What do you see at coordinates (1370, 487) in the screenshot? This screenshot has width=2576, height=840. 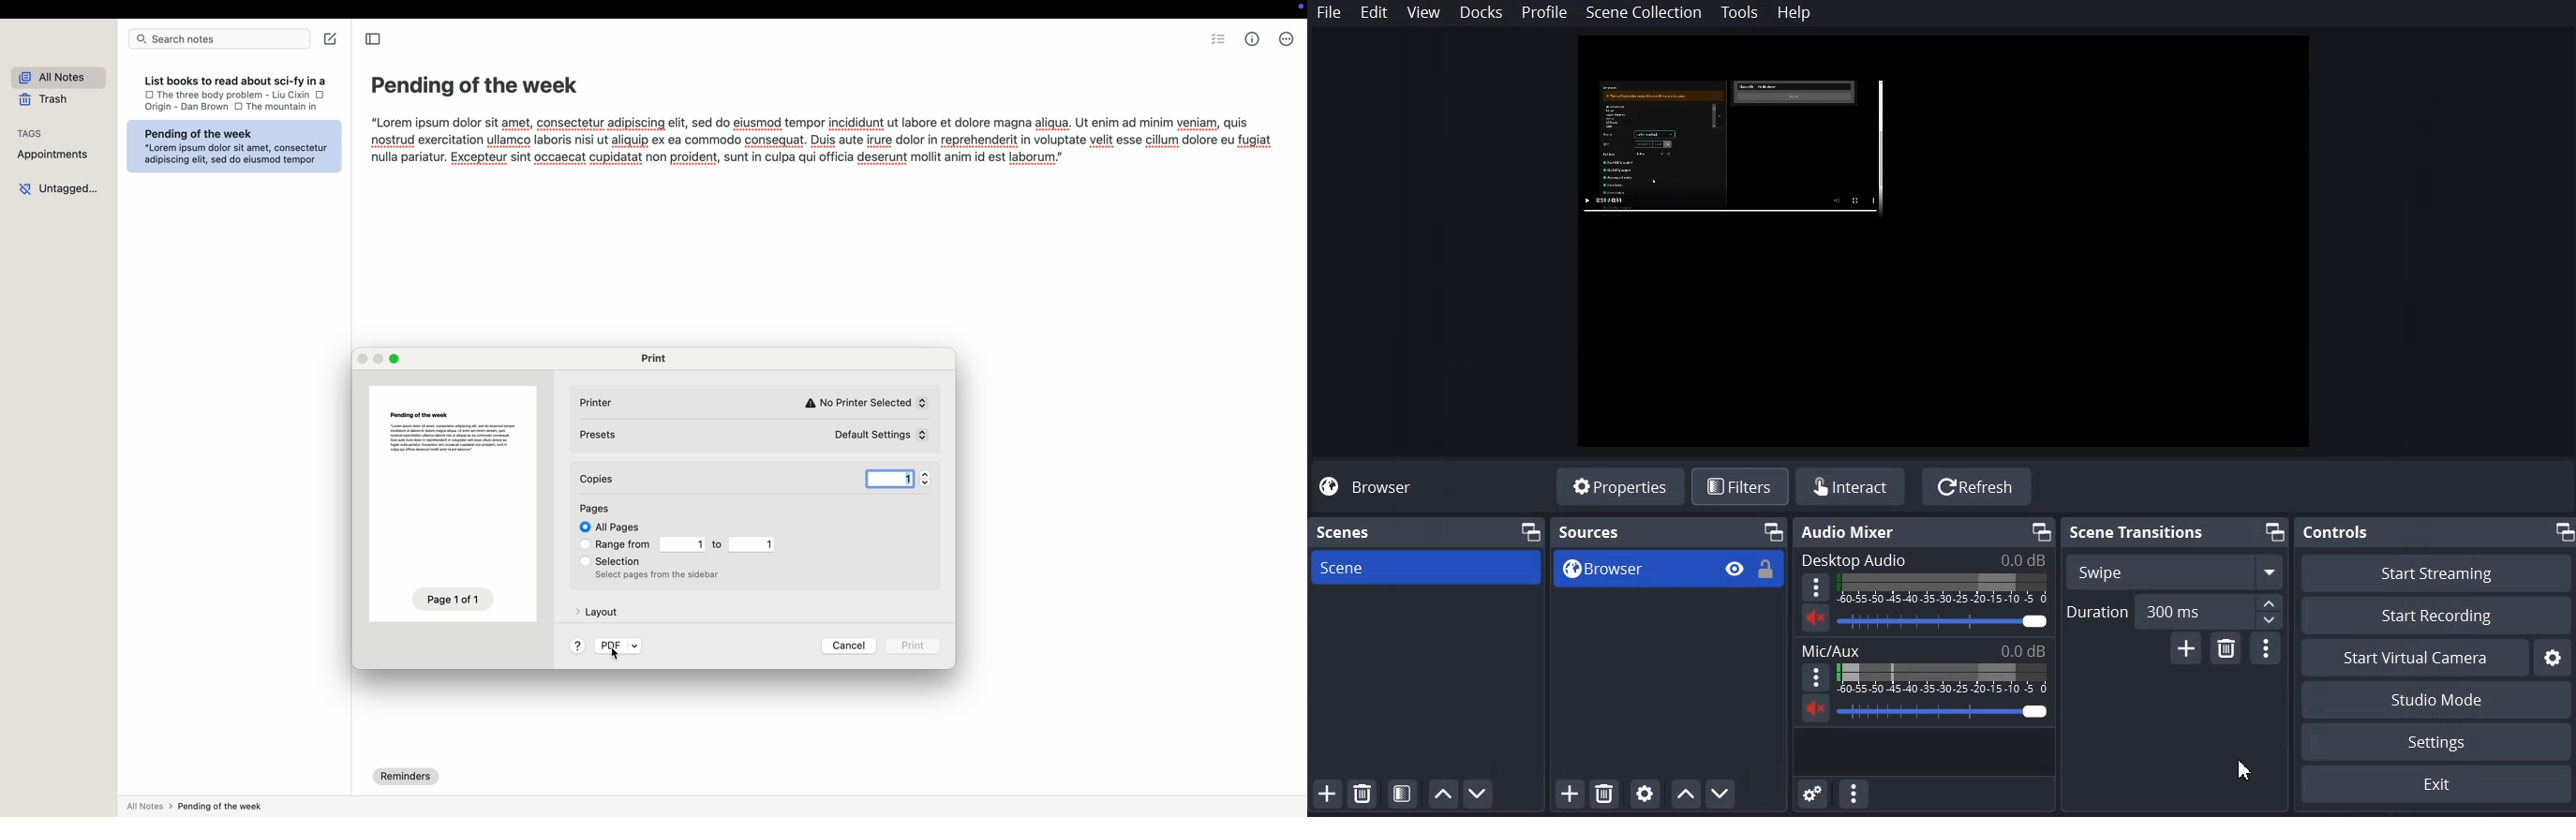 I see `Browse` at bounding box center [1370, 487].